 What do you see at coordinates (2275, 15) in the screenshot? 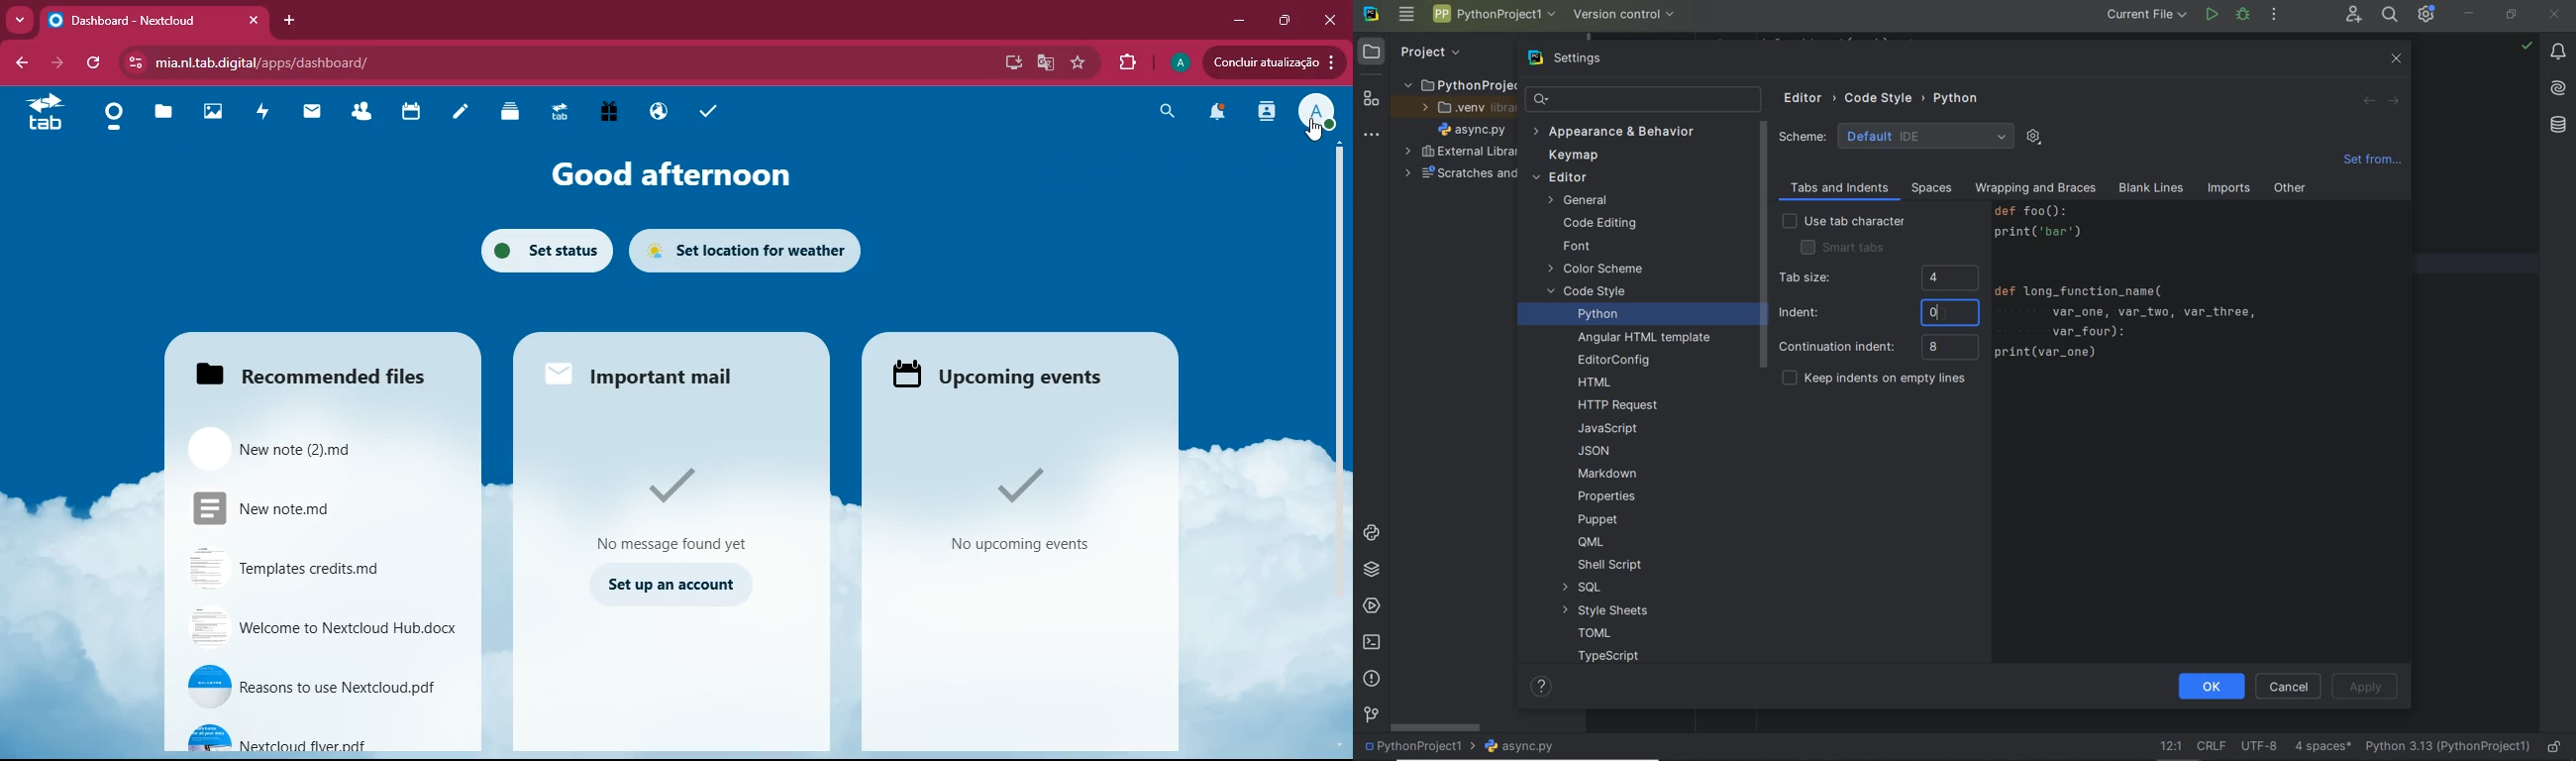
I see `more actions` at bounding box center [2275, 15].